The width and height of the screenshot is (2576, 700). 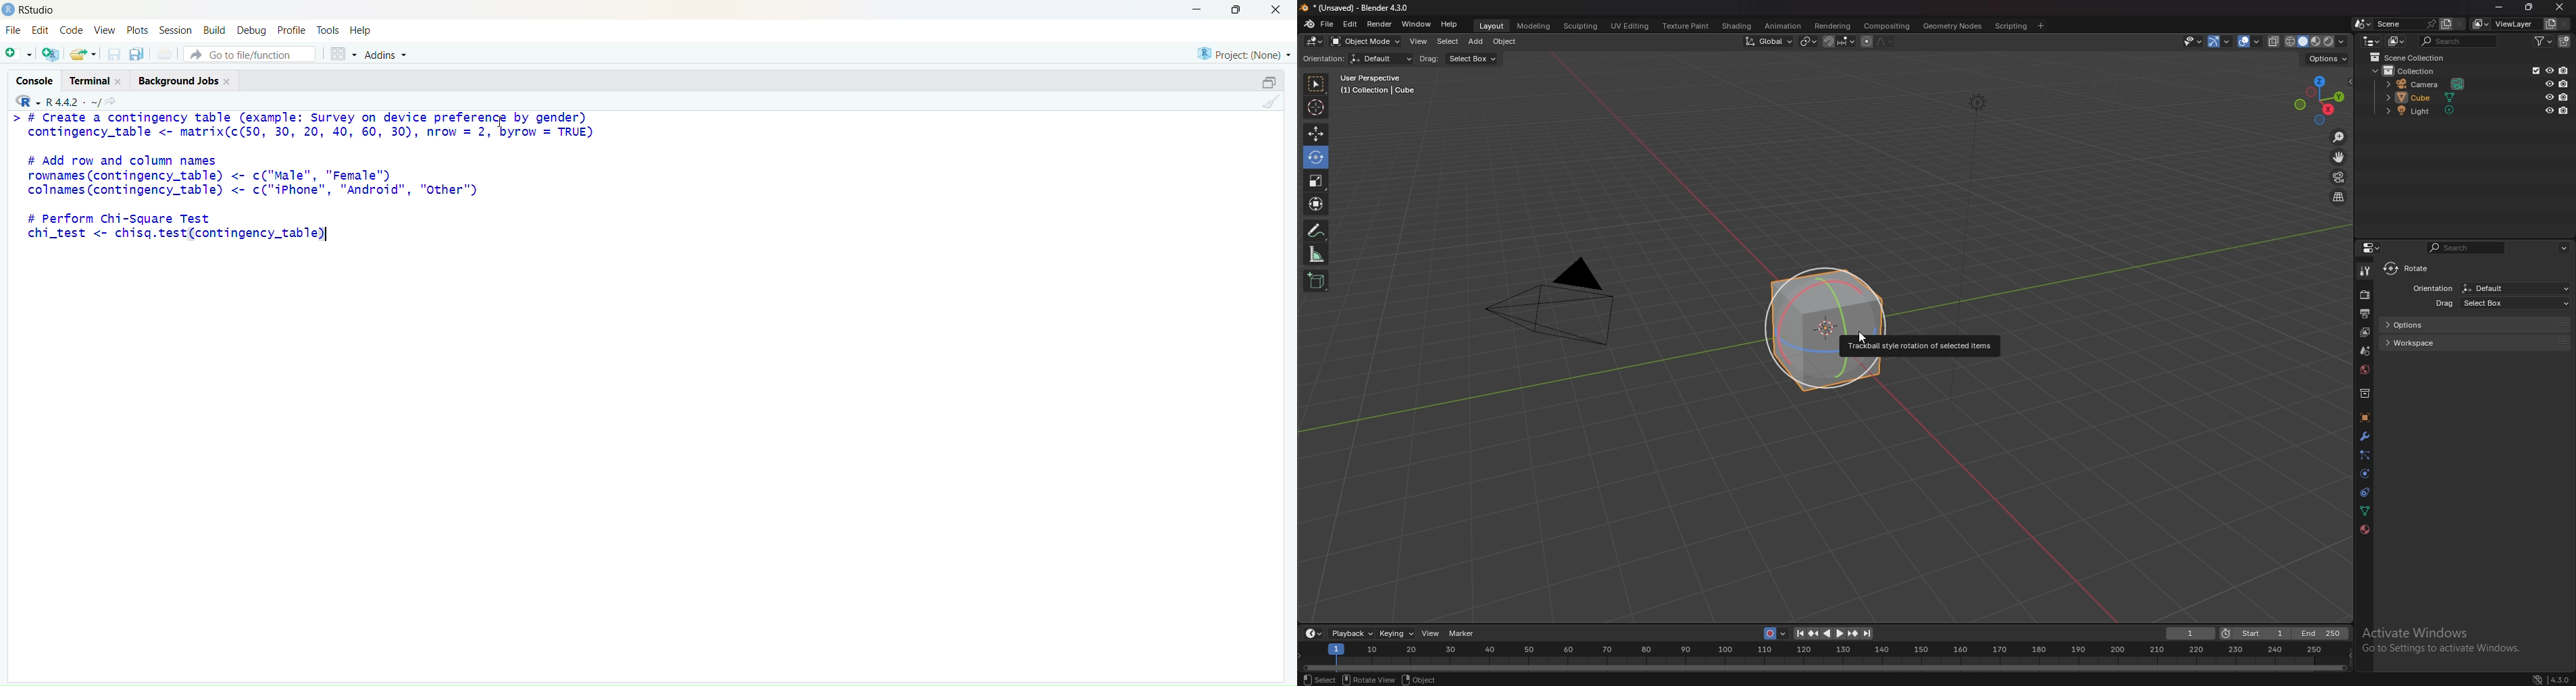 What do you see at coordinates (9, 10) in the screenshot?
I see `logo` at bounding box center [9, 10].